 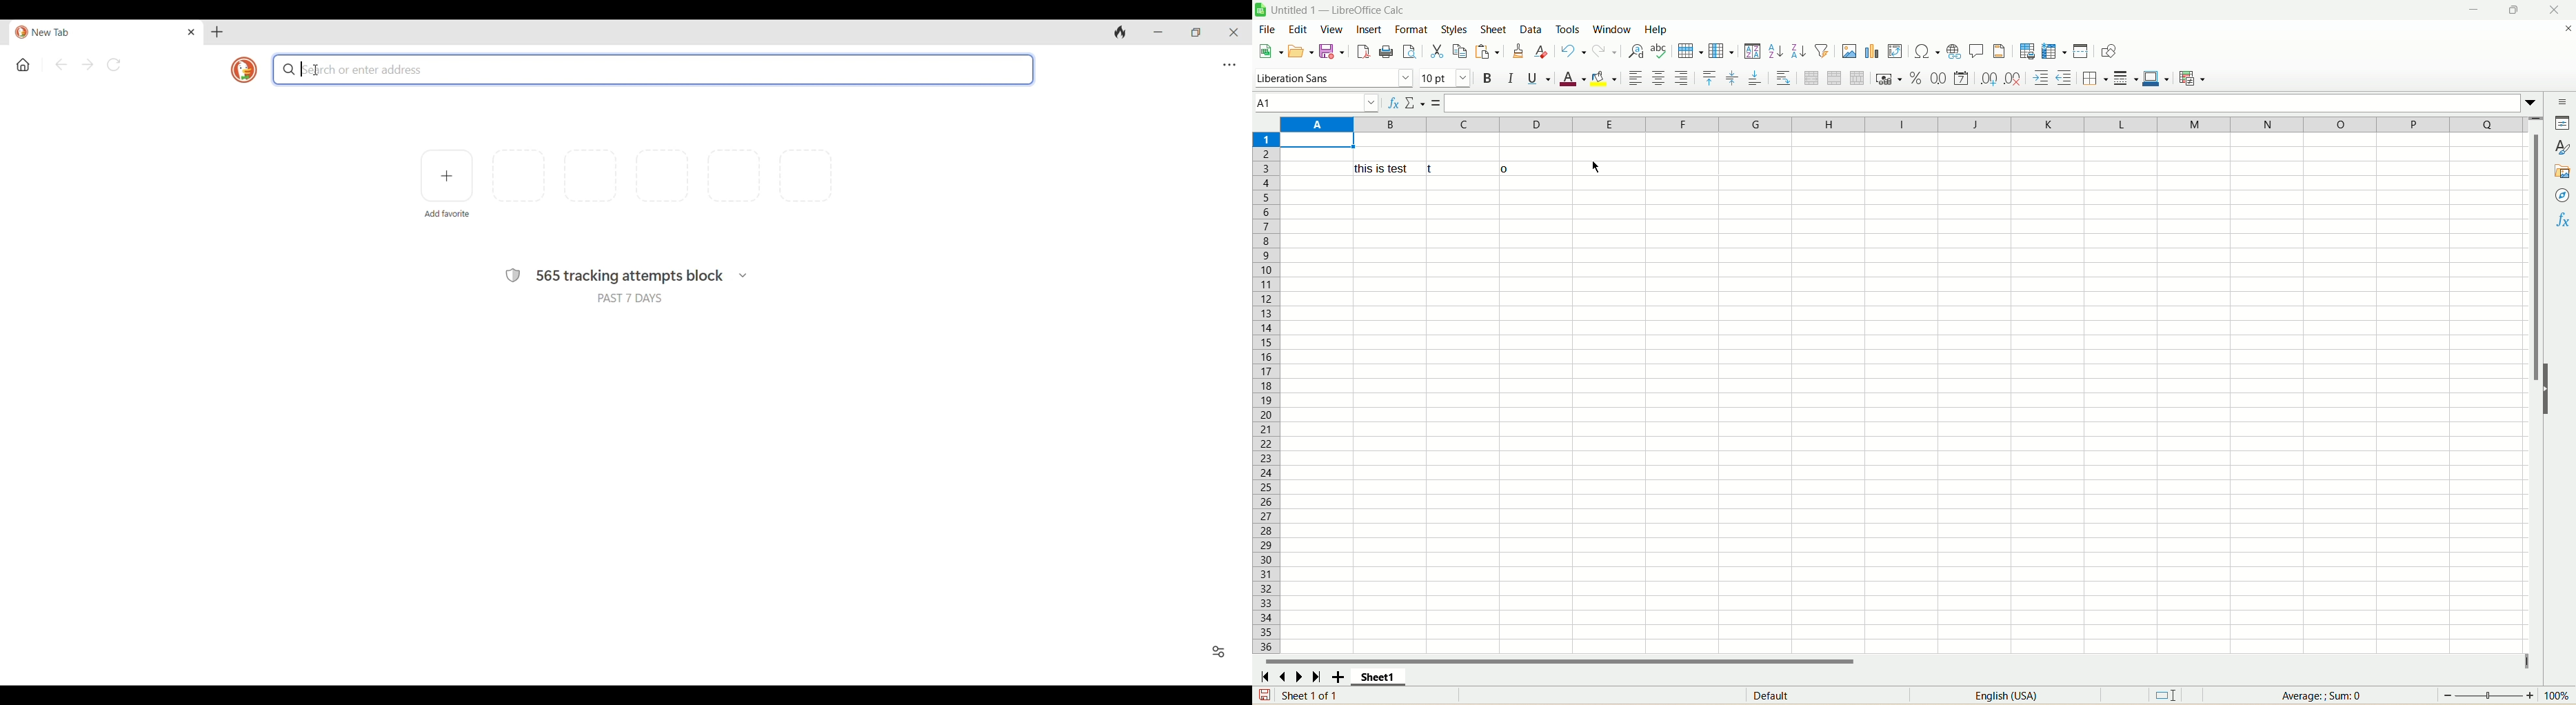 What do you see at coordinates (2000, 51) in the screenshot?
I see `header and footers` at bounding box center [2000, 51].